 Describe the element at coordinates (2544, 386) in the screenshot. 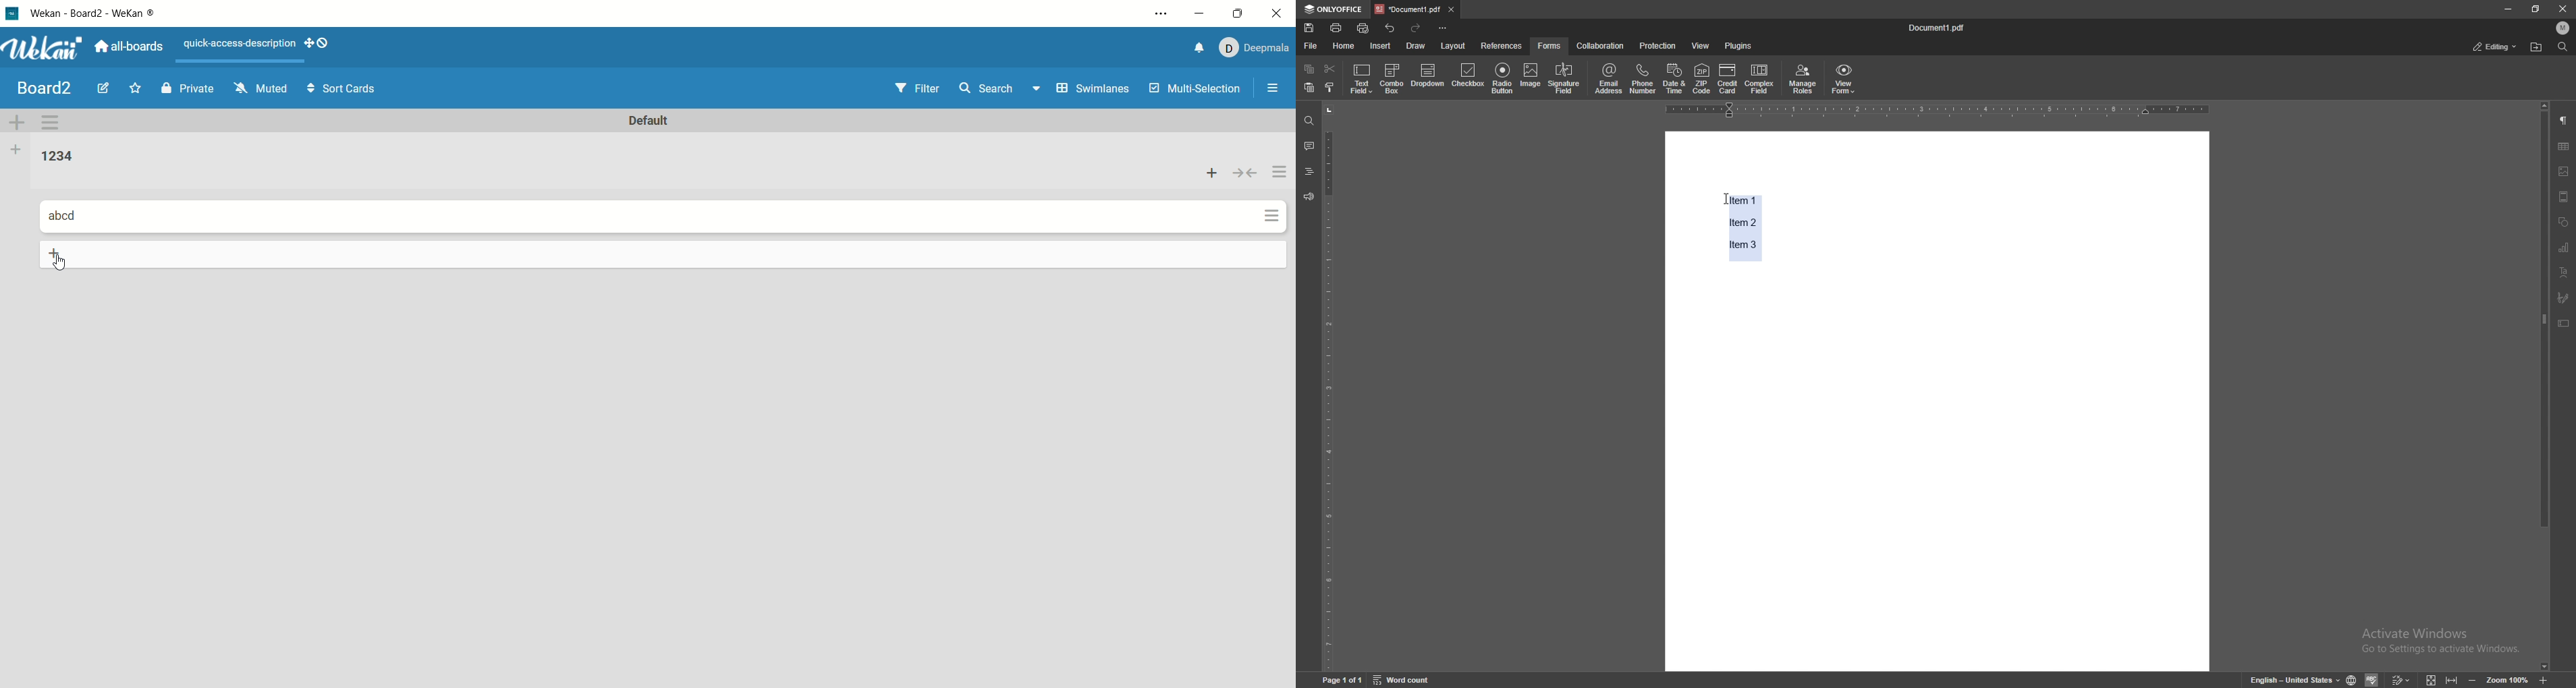

I see `scroll bar` at that location.